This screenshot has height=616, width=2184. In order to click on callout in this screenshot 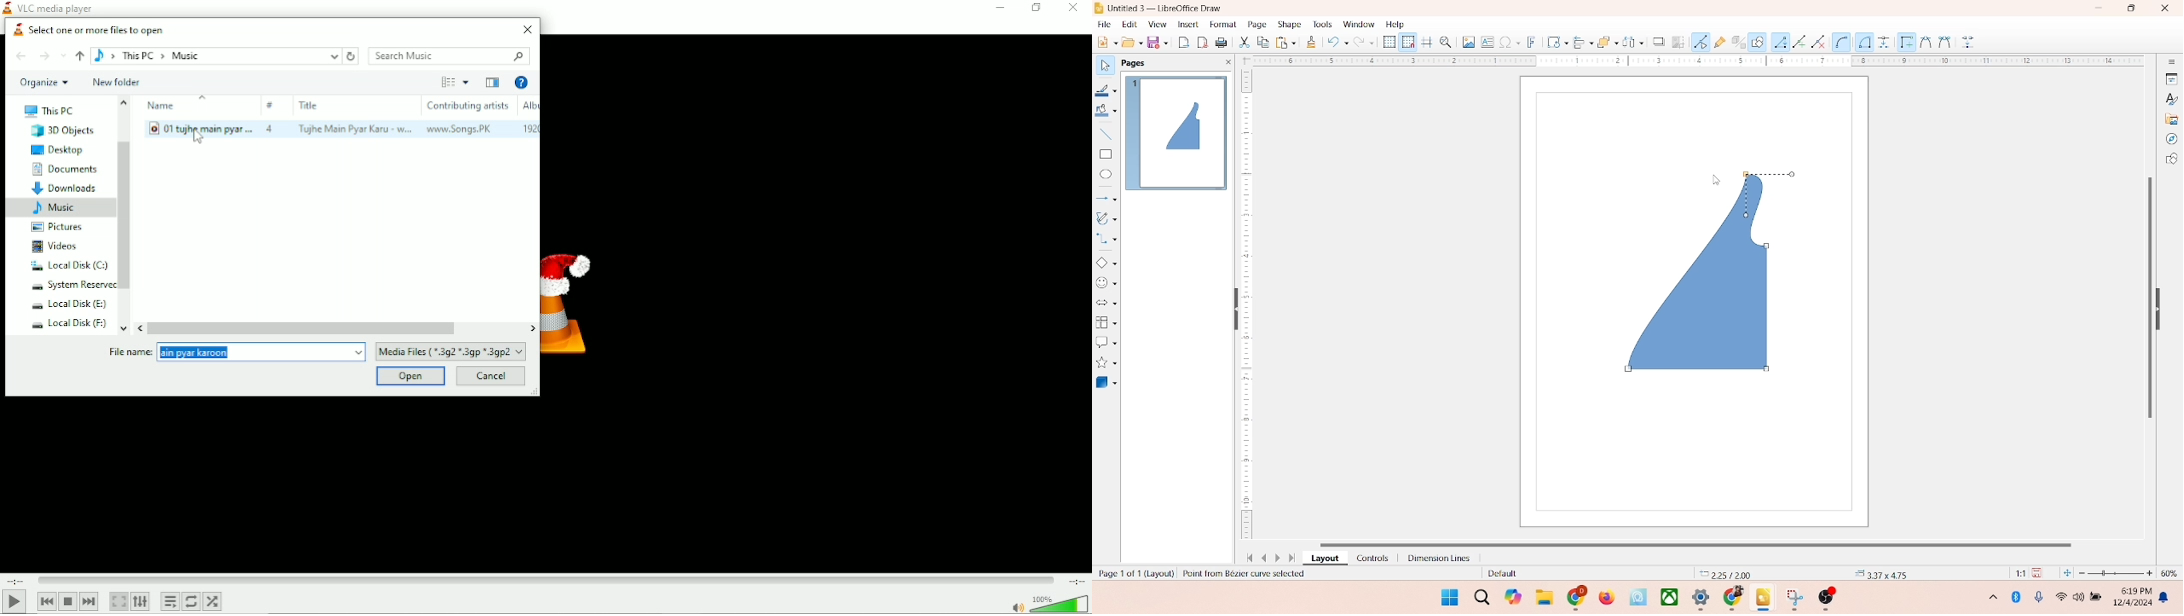, I will do `click(1106, 342)`.